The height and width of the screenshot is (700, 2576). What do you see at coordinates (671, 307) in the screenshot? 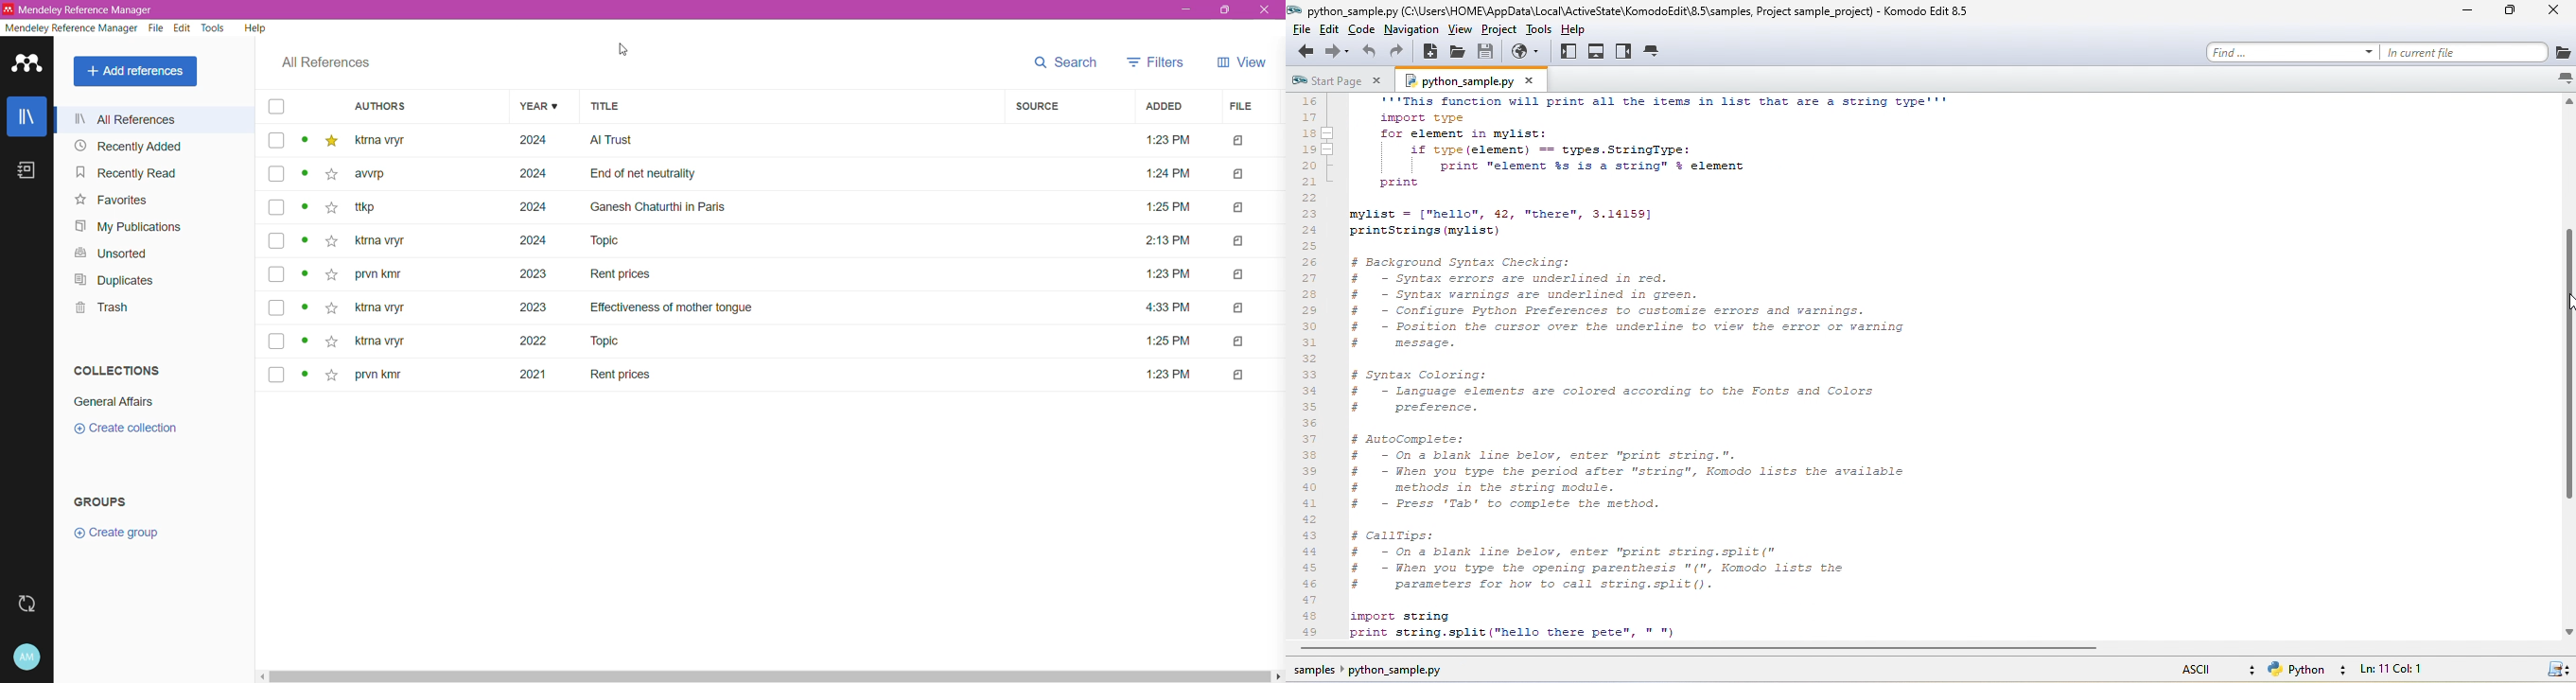
I see `effectiveness of mother tongue` at bounding box center [671, 307].